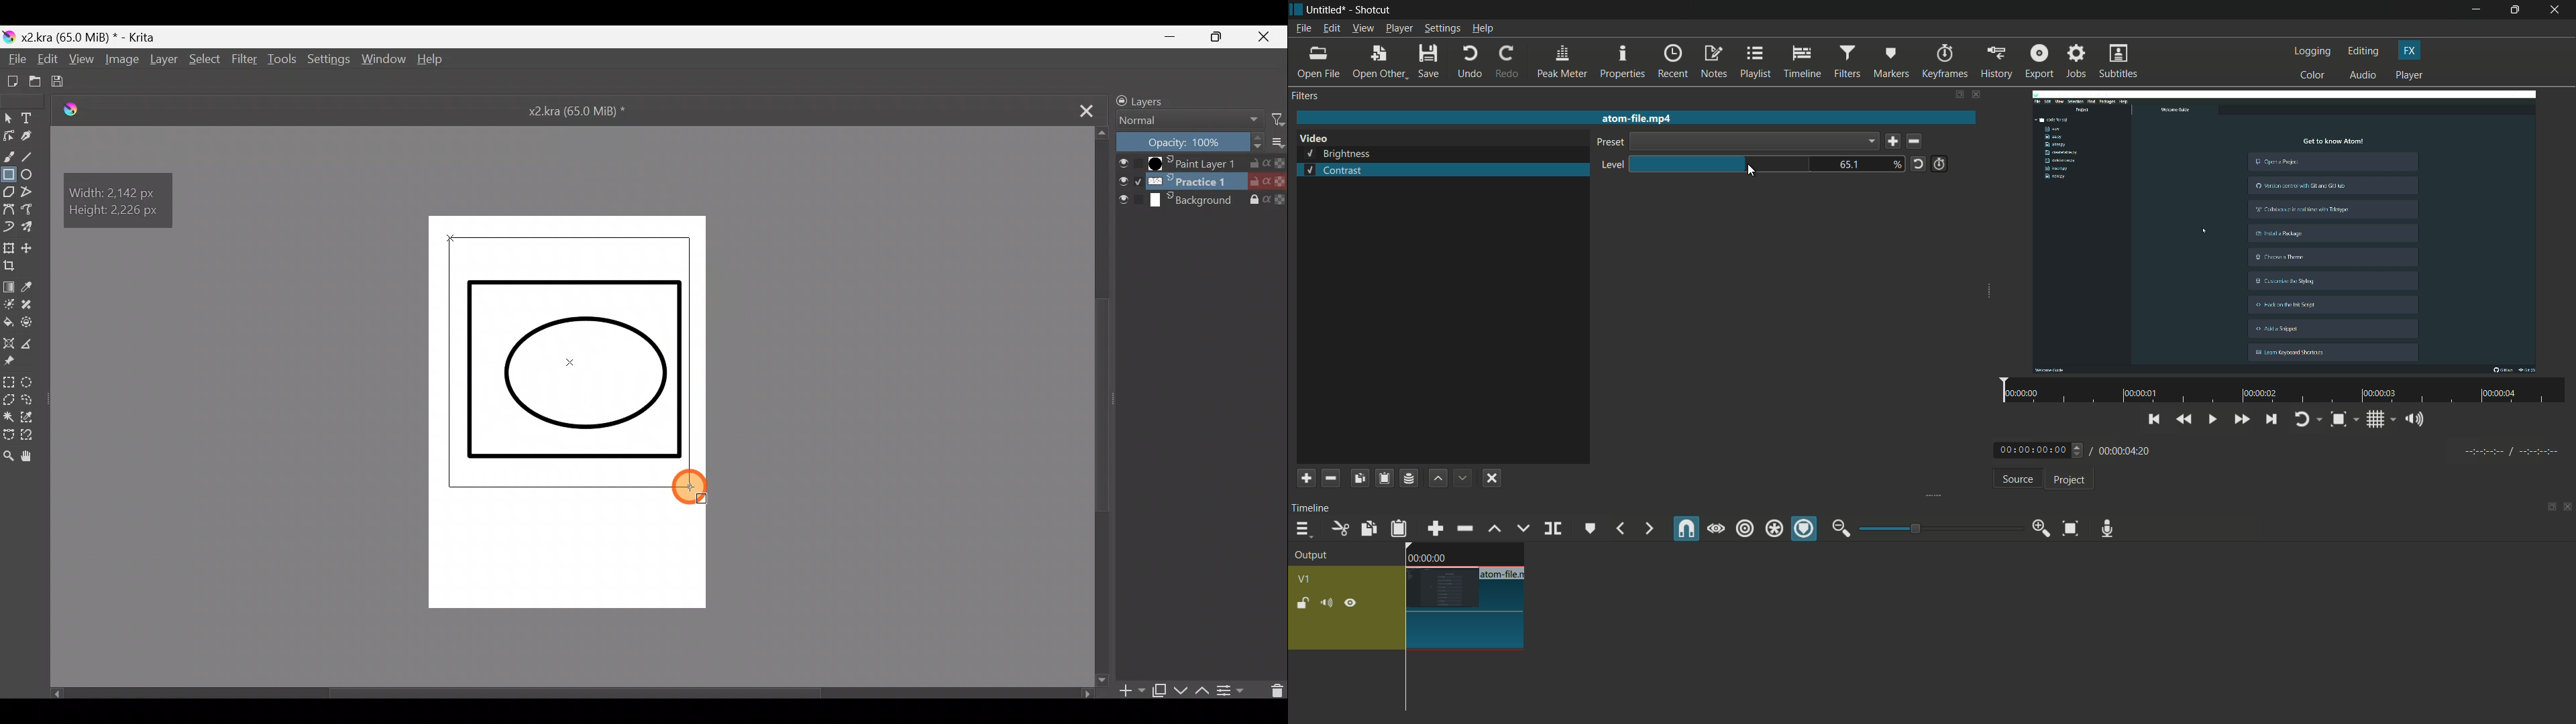 This screenshot has width=2576, height=728. I want to click on show tabs, so click(2547, 508).